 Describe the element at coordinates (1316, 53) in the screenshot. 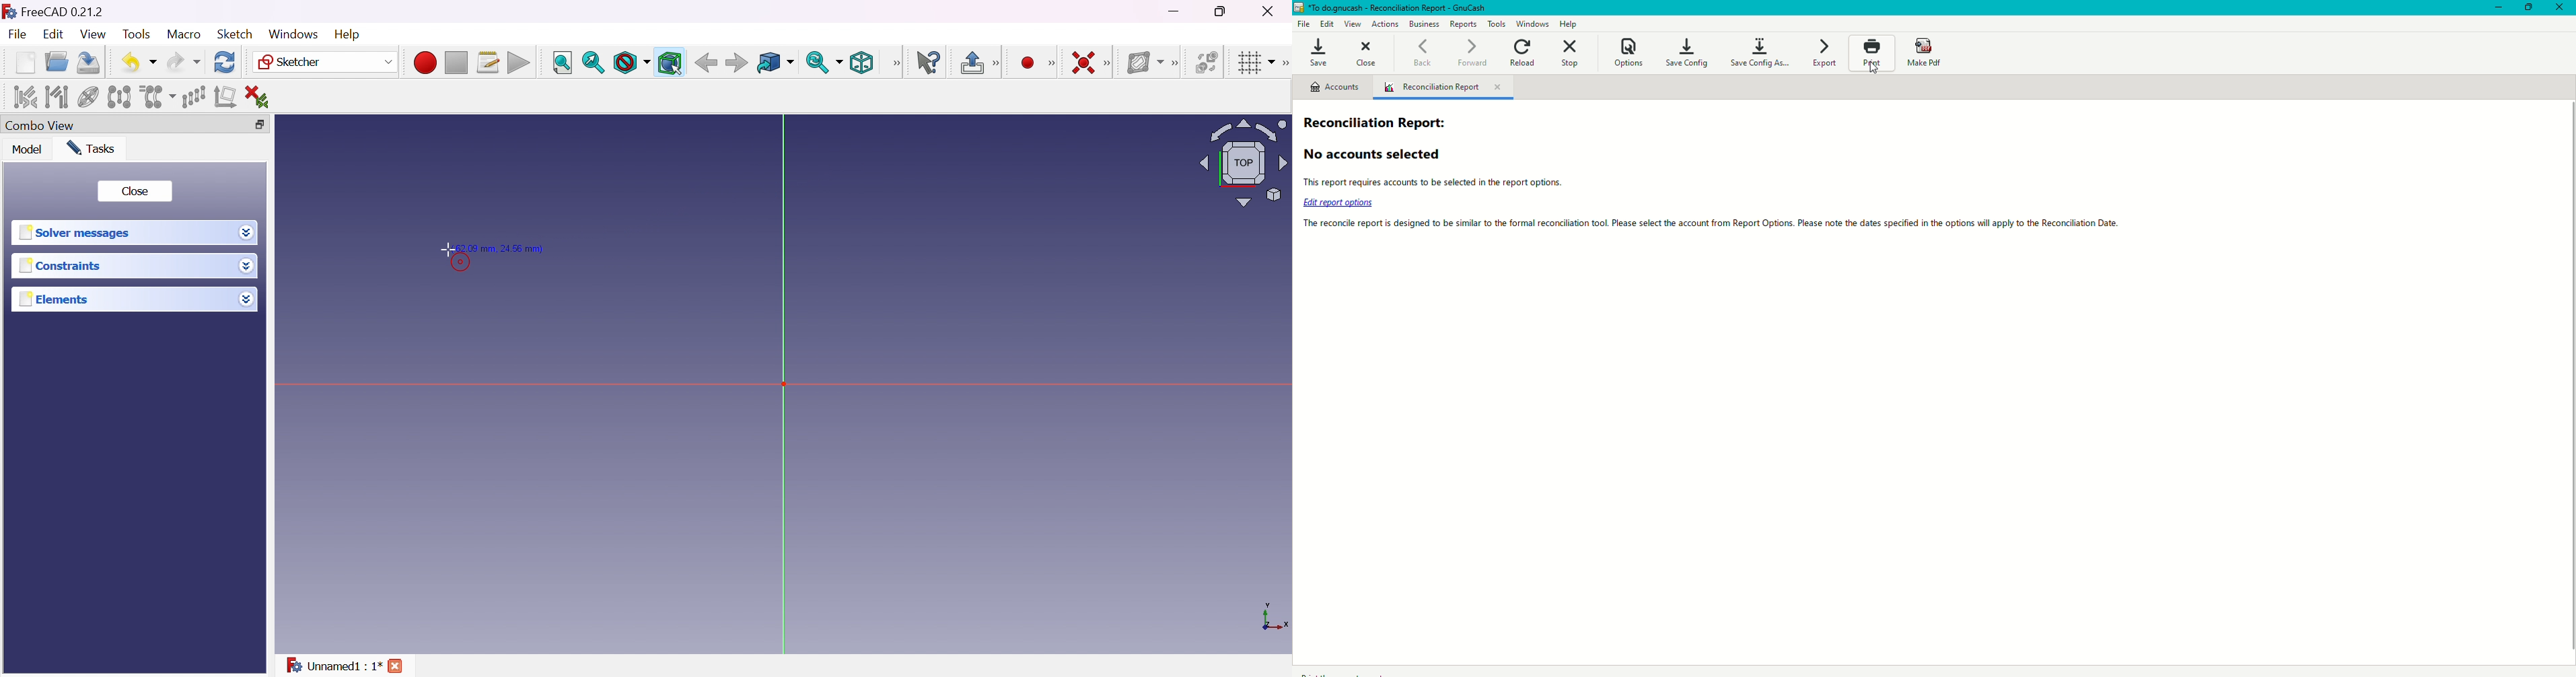

I see `Save` at that location.